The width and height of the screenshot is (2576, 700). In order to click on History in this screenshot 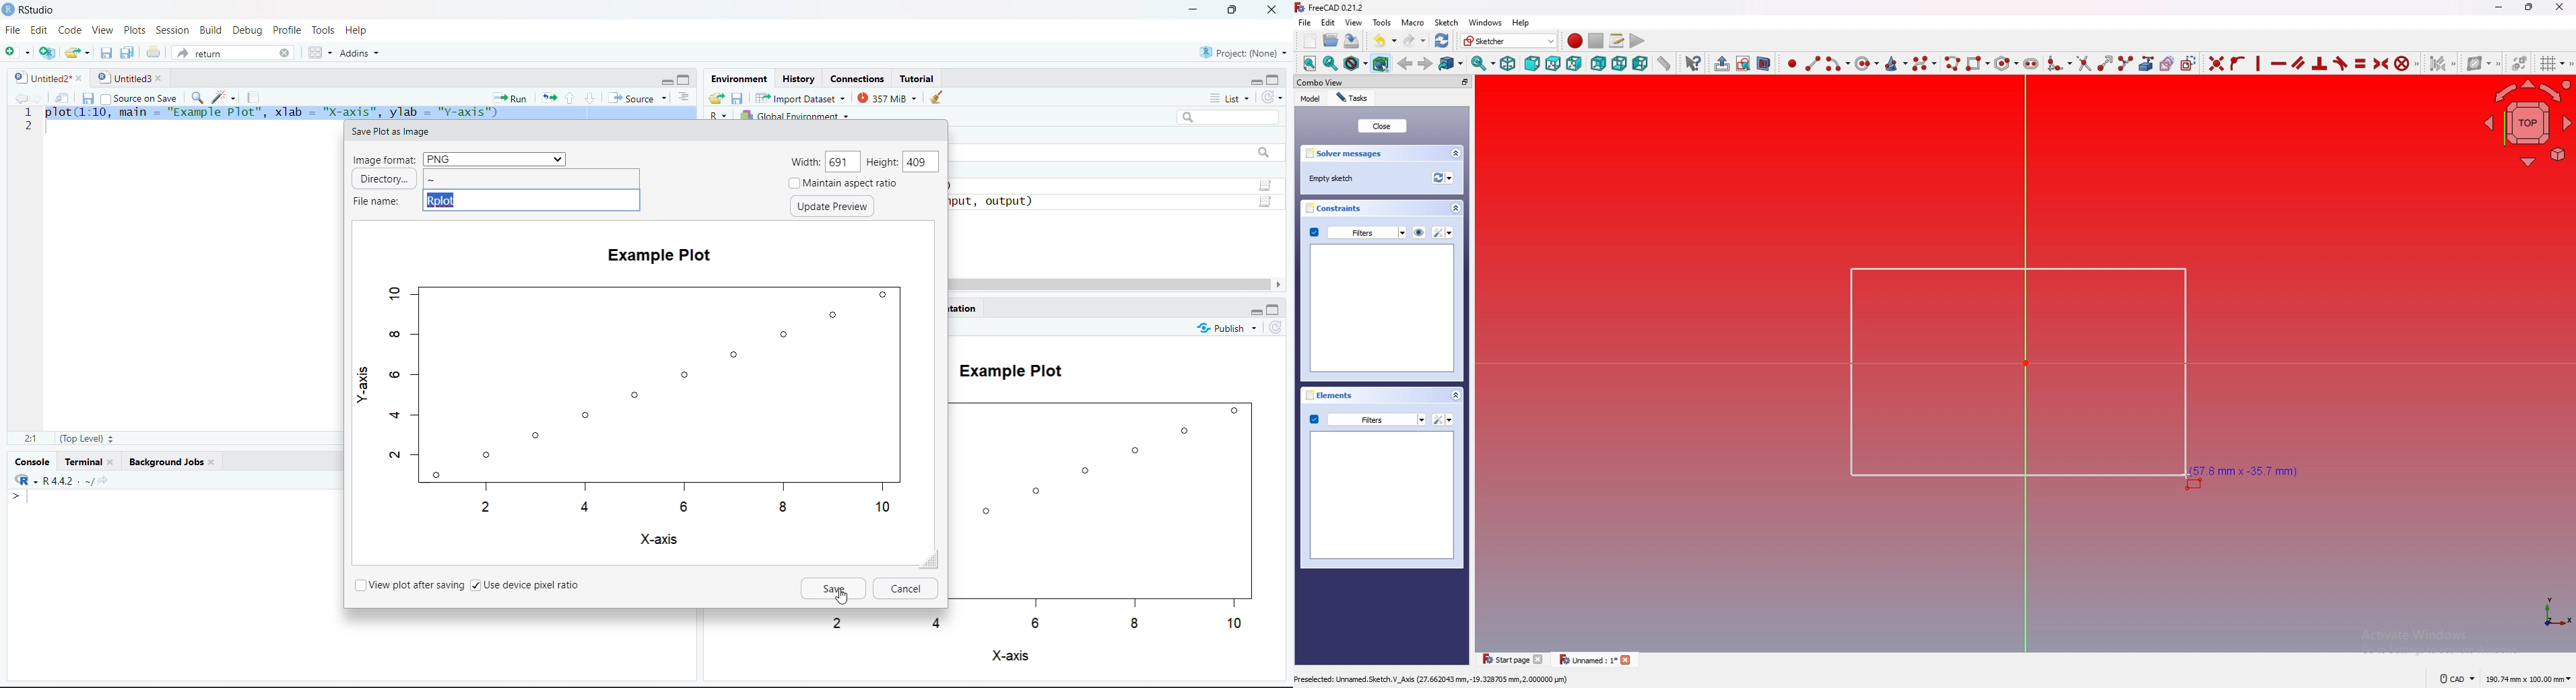, I will do `click(799, 77)`.